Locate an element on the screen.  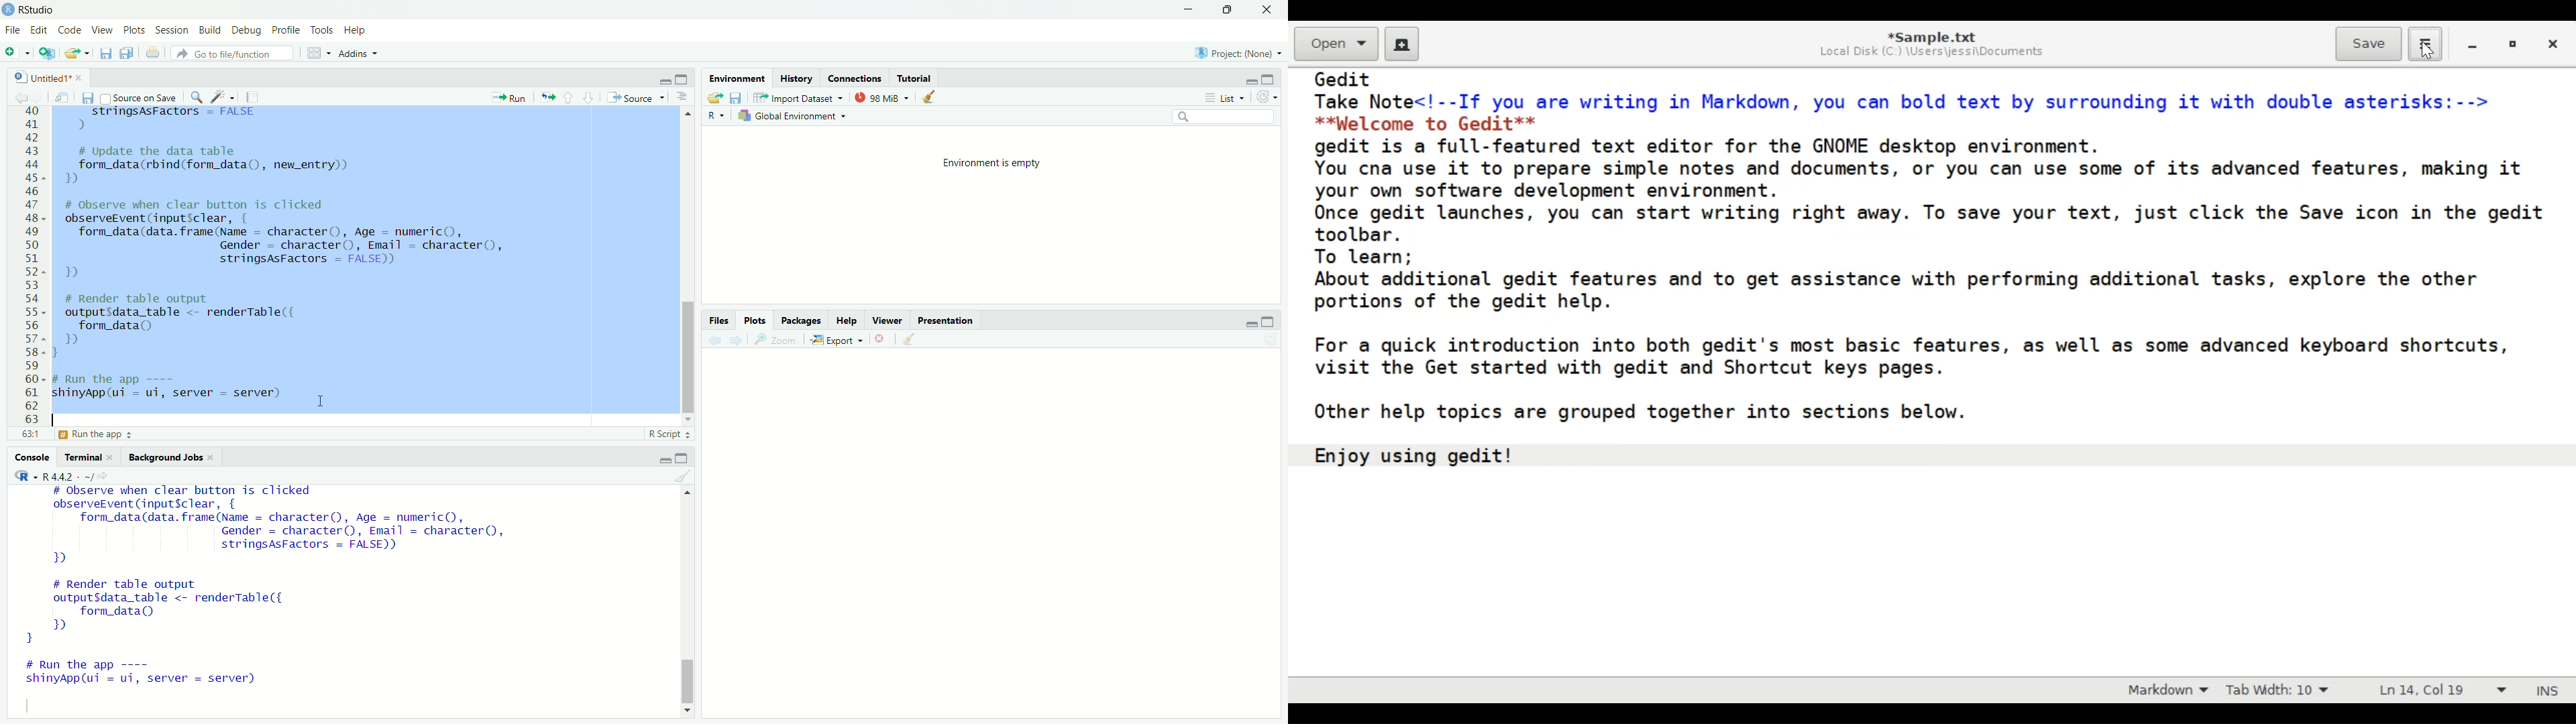
Code is located at coordinates (70, 29).